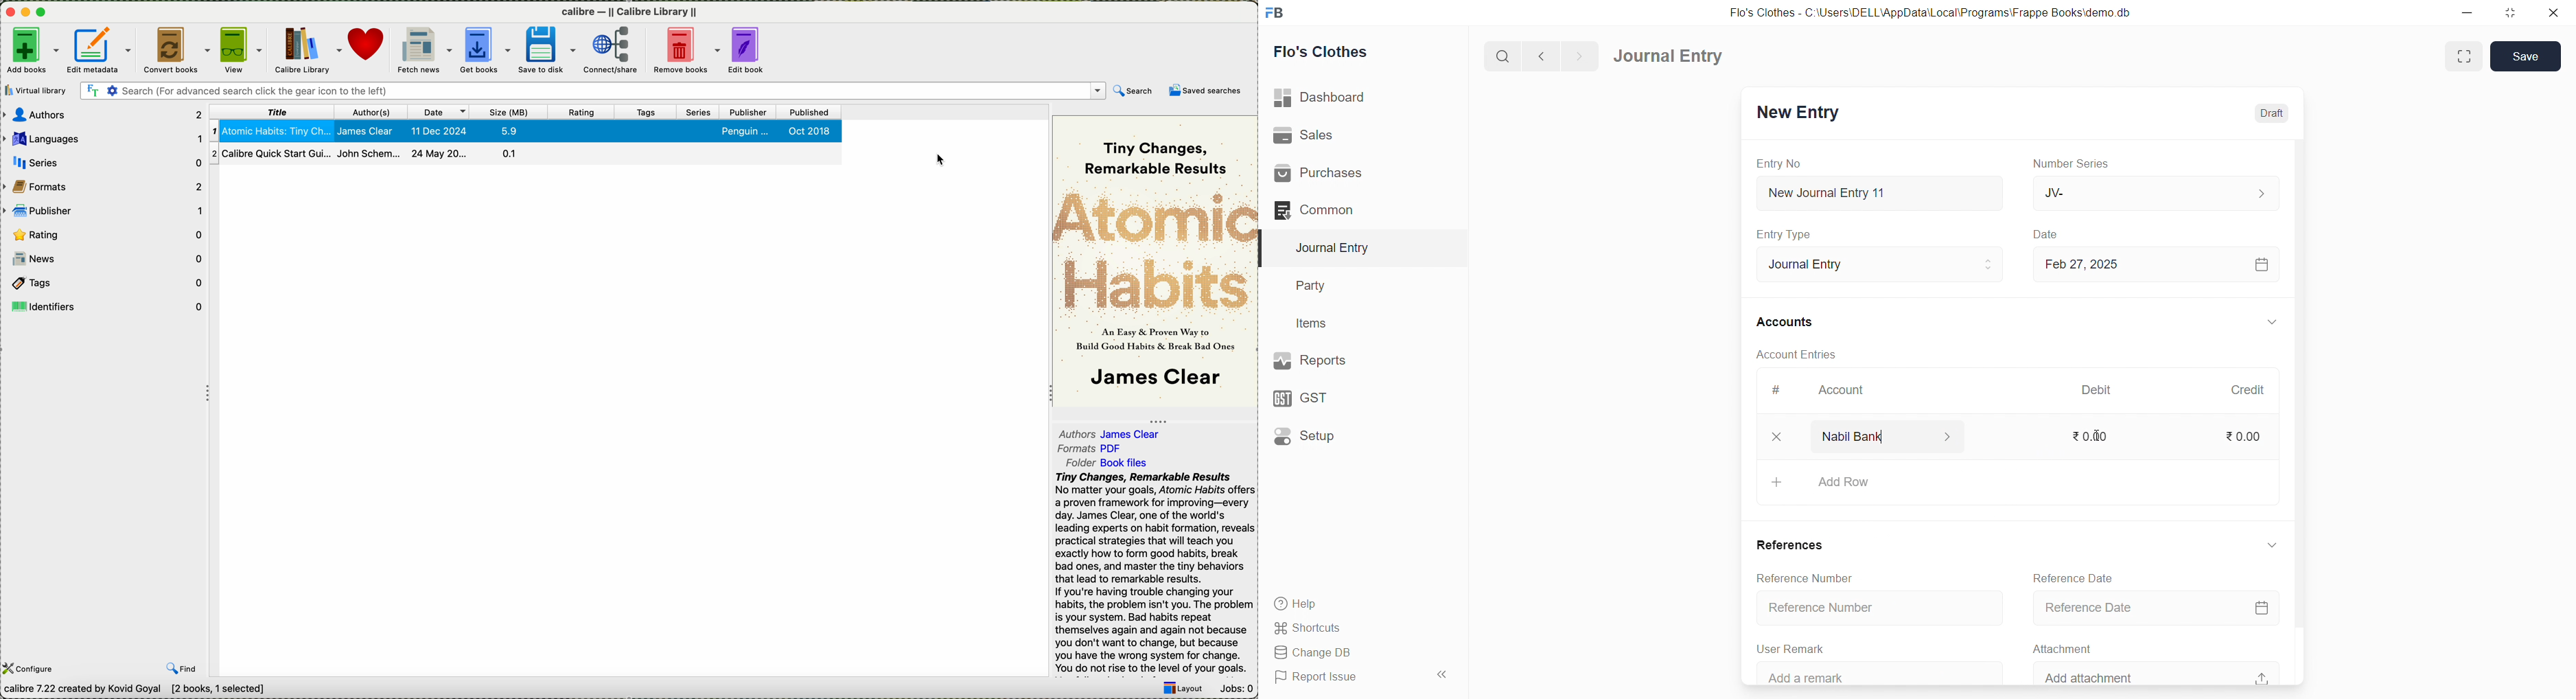 The height and width of the screenshot is (700, 2576). I want to click on Reference Date, so click(2155, 608).